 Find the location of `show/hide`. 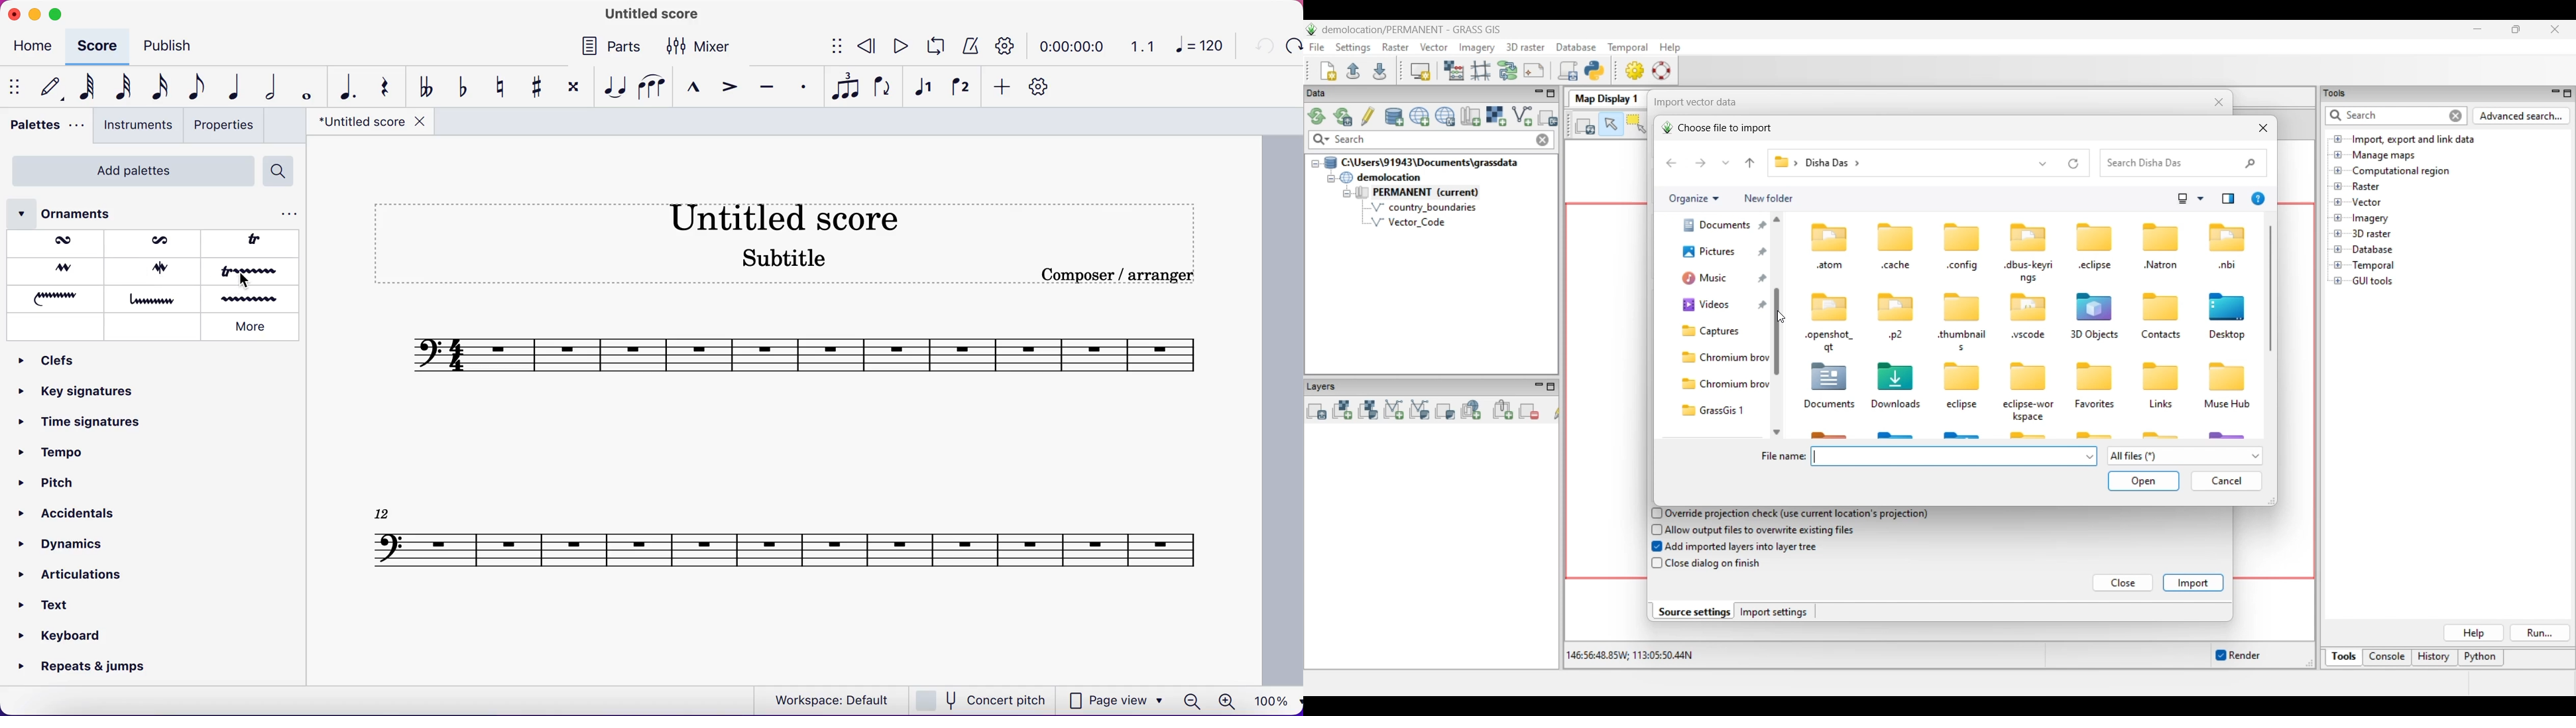

show/hide is located at coordinates (831, 47).